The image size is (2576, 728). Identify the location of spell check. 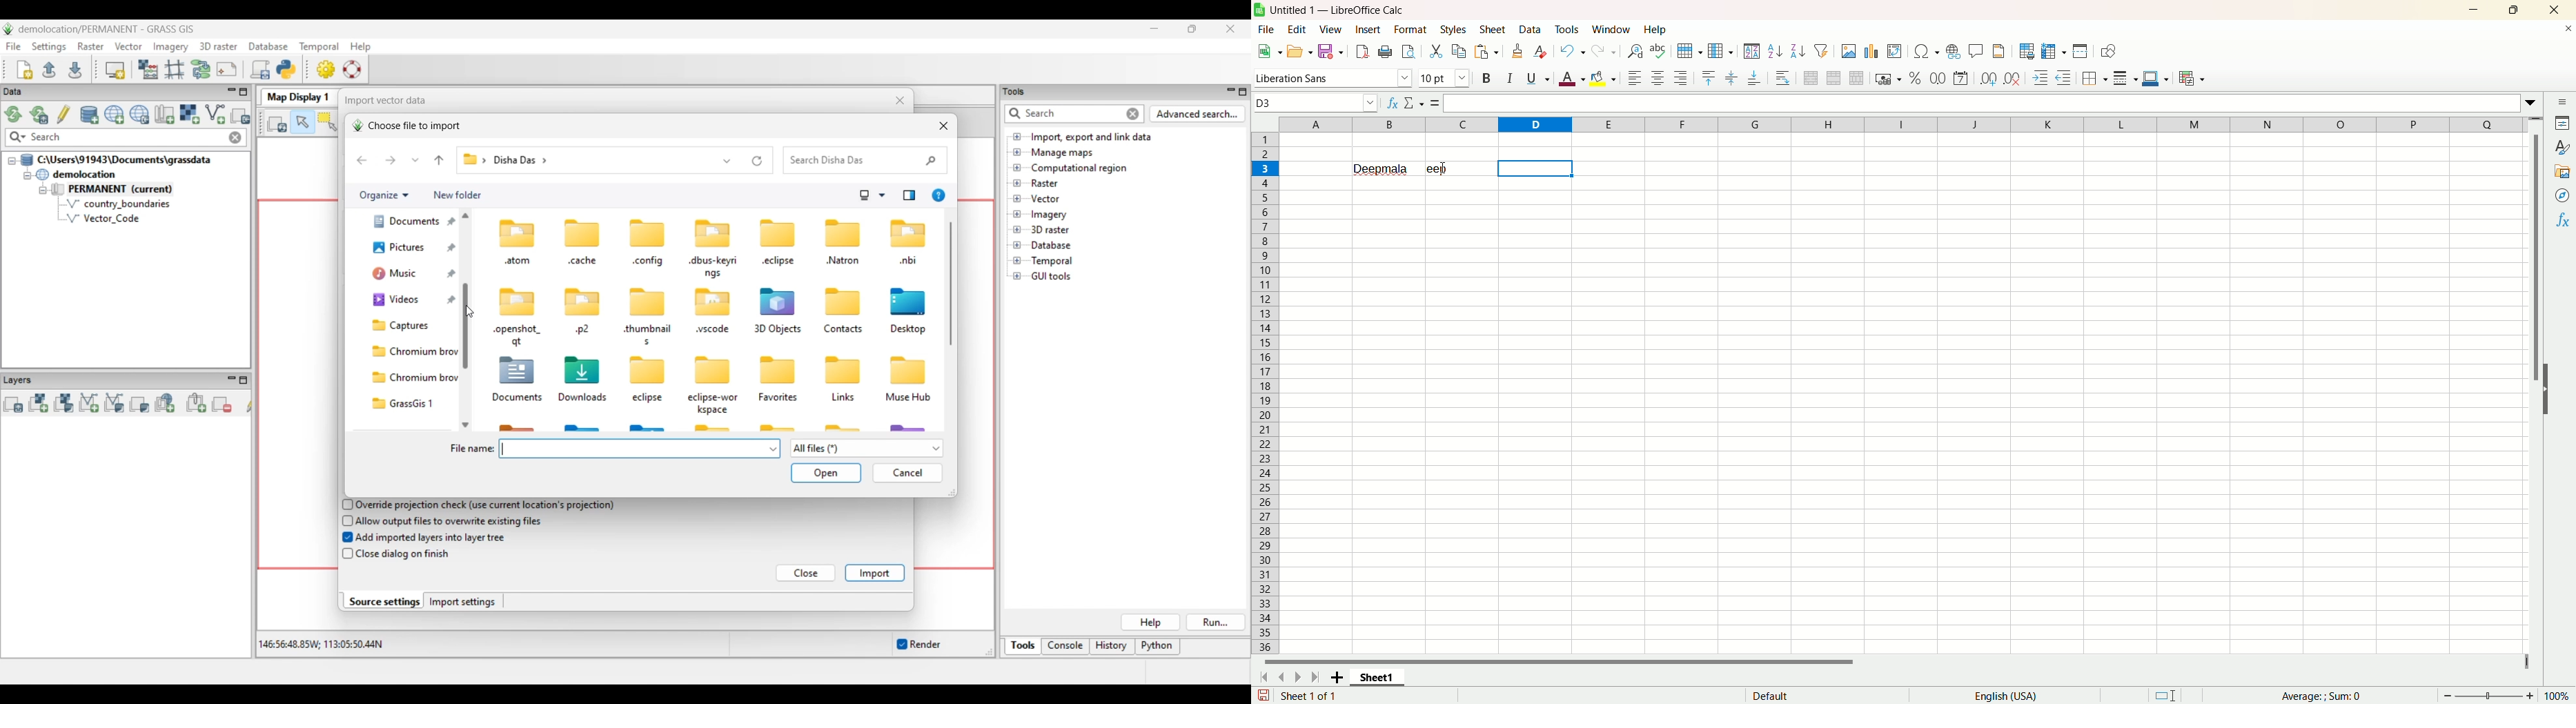
(1658, 51).